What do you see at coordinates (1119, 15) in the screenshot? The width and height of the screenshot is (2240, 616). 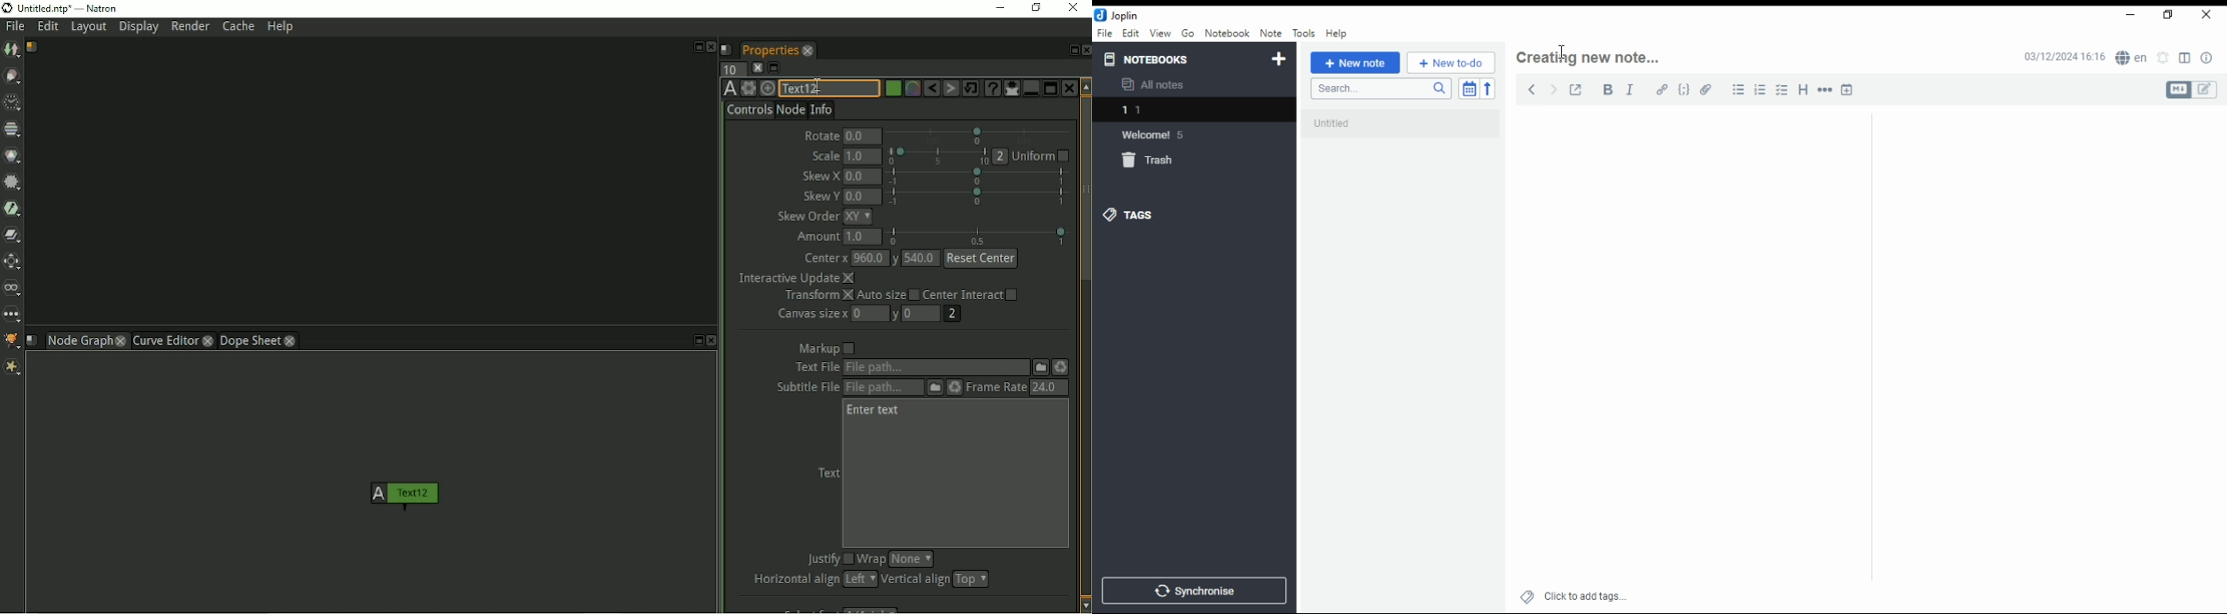 I see `icon` at bounding box center [1119, 15].